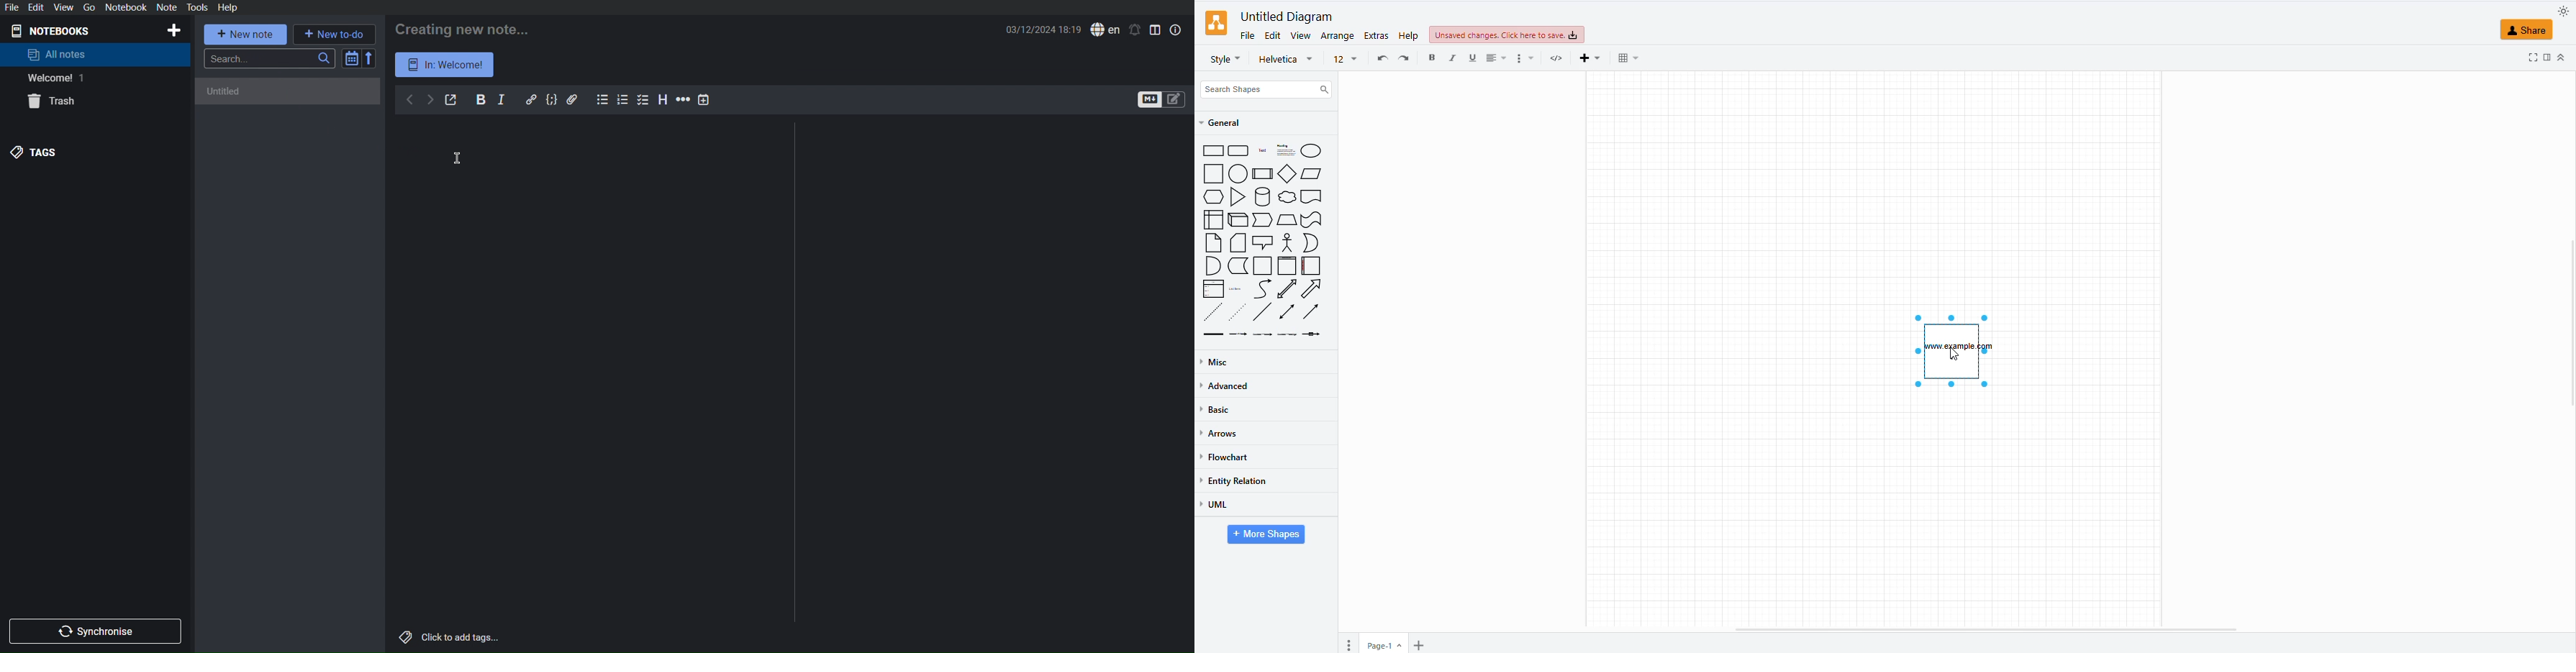 This screenshot has width=2576, height=672. Describe the element at coordinates (1262, 173) in the screenshot. I see `process` at that location.